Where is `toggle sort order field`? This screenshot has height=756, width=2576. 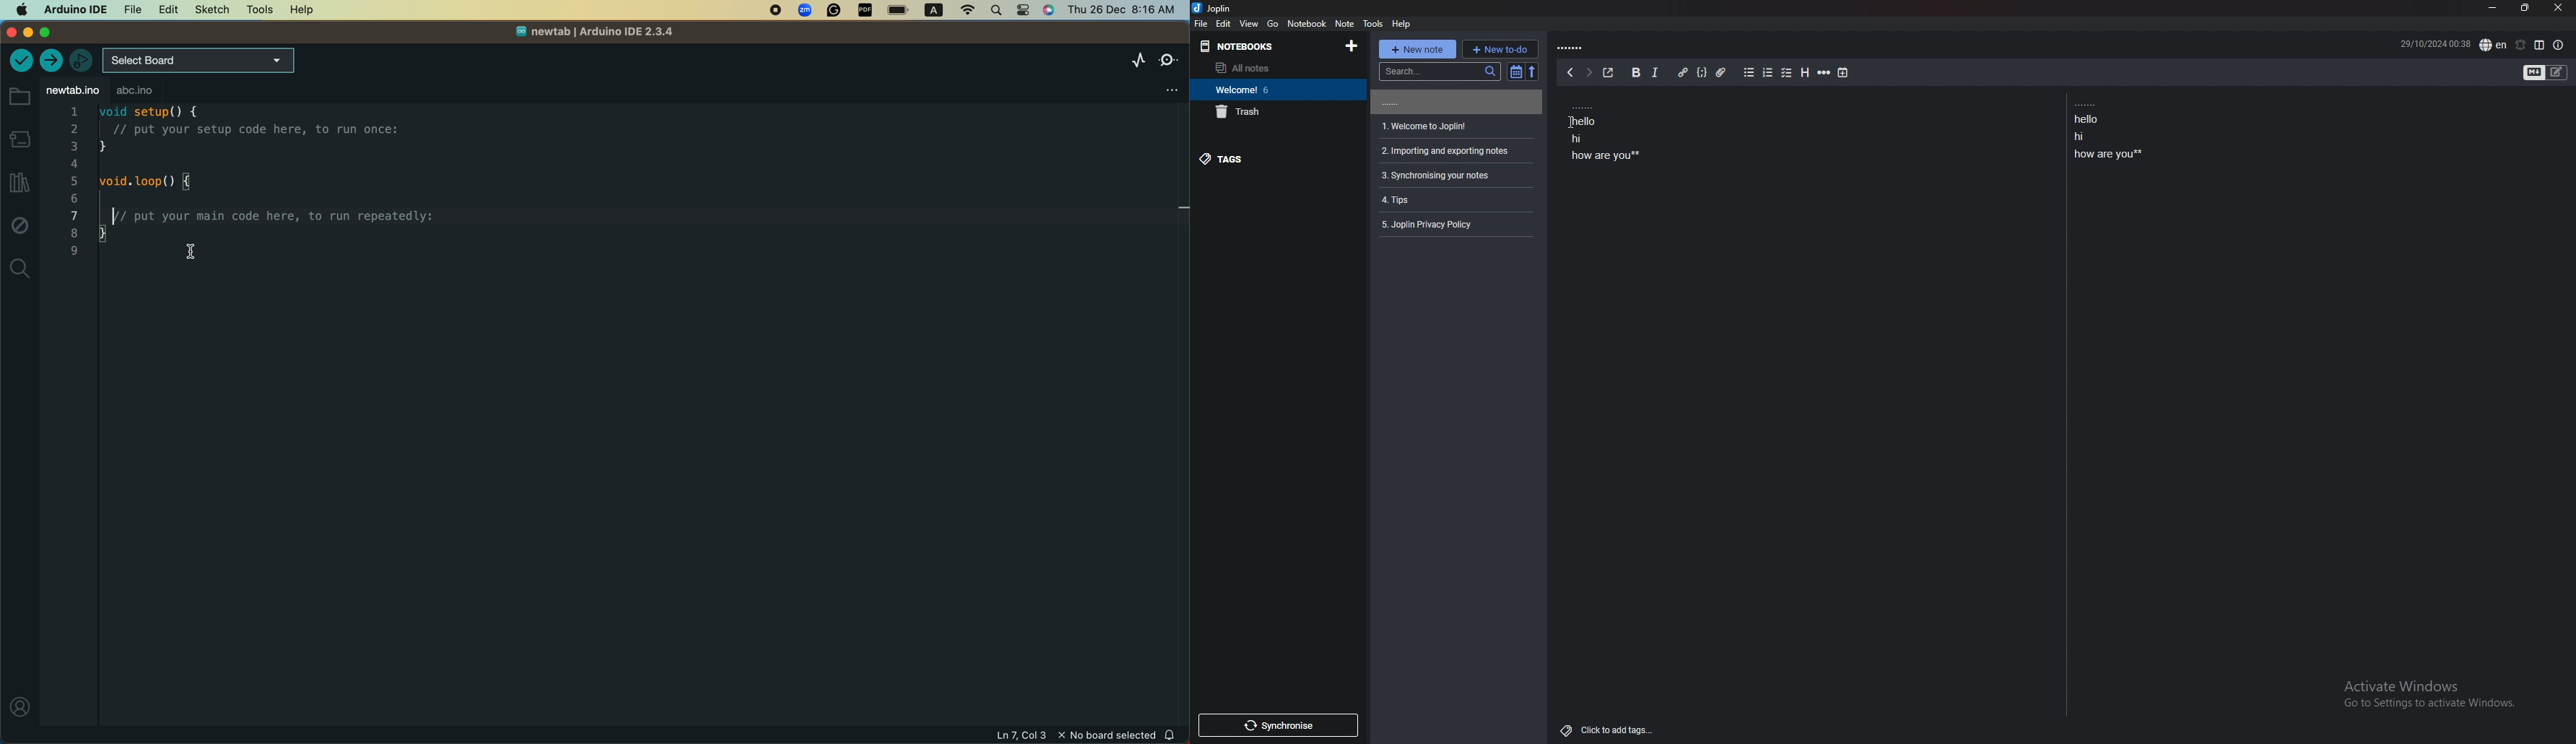
toggle sort order field is located at coordinates (1515, 72).